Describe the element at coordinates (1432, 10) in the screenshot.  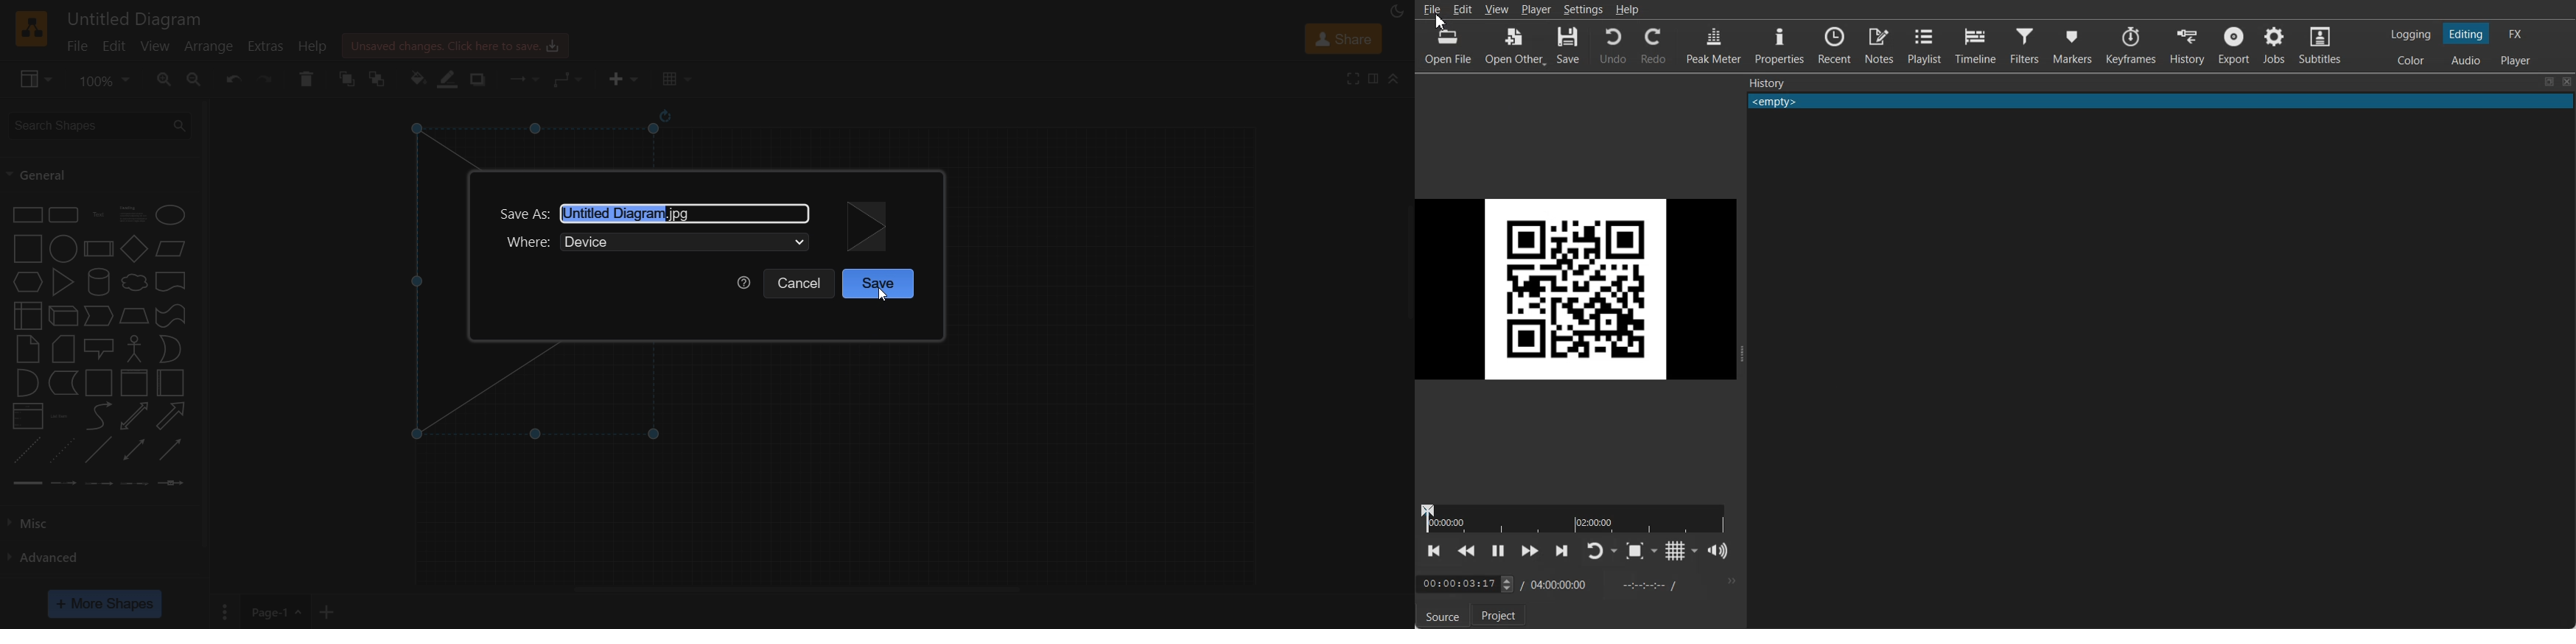
I see `File` at that location.